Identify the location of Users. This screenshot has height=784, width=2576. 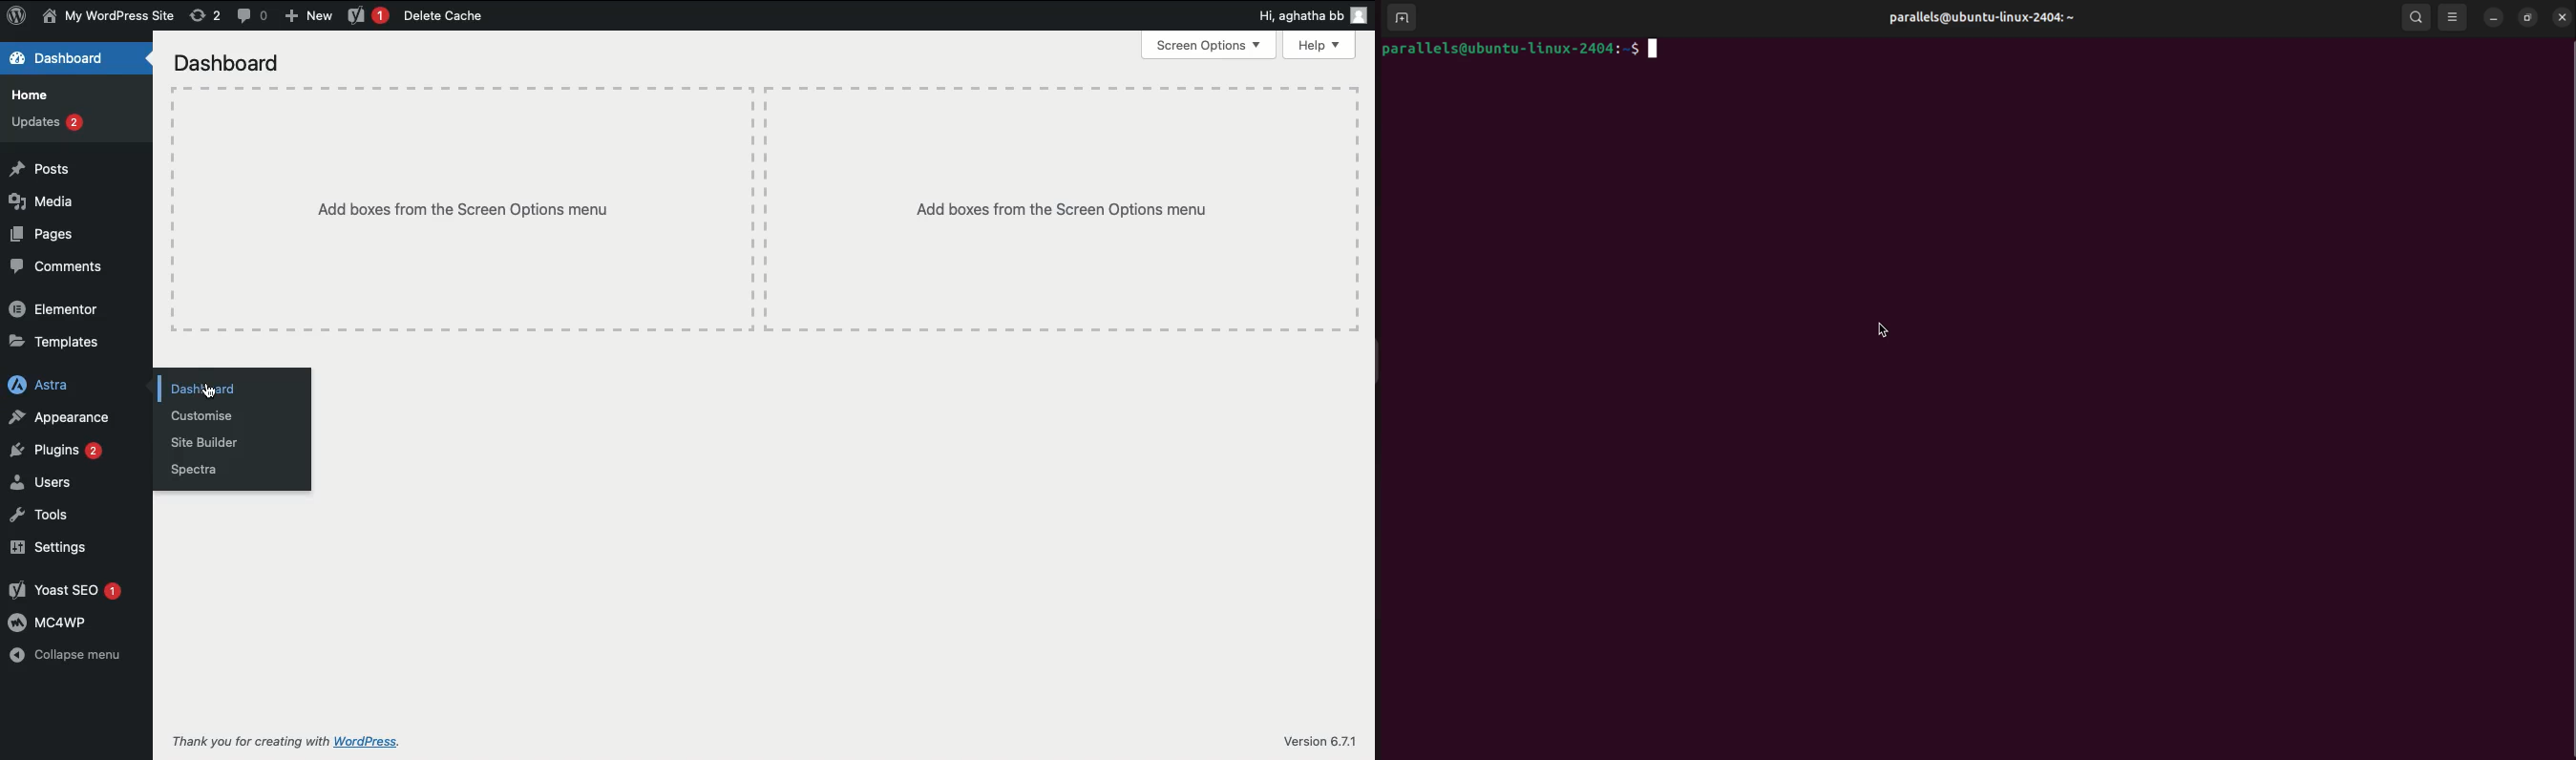
(47, 482).